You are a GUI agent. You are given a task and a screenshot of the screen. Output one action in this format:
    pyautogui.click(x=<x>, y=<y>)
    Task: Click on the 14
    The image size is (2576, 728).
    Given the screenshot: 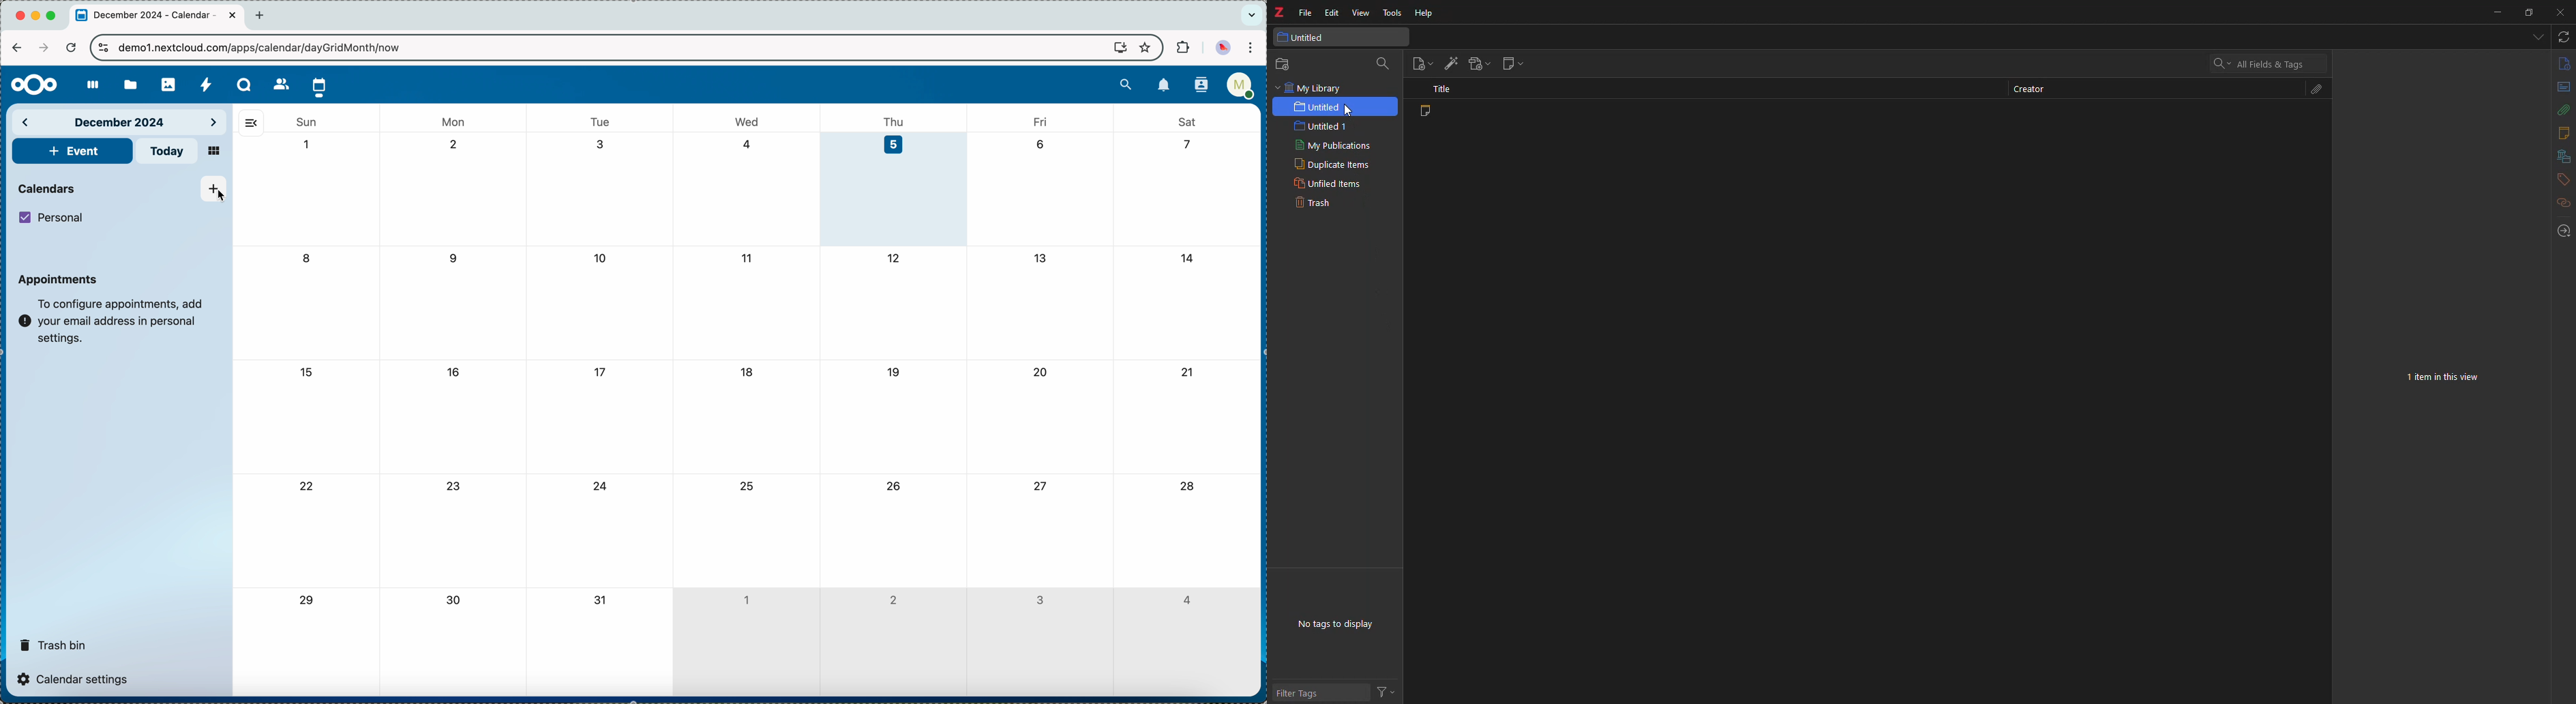 What is the action you would take?
    pyautogui.click(x=1191, y=257)
    